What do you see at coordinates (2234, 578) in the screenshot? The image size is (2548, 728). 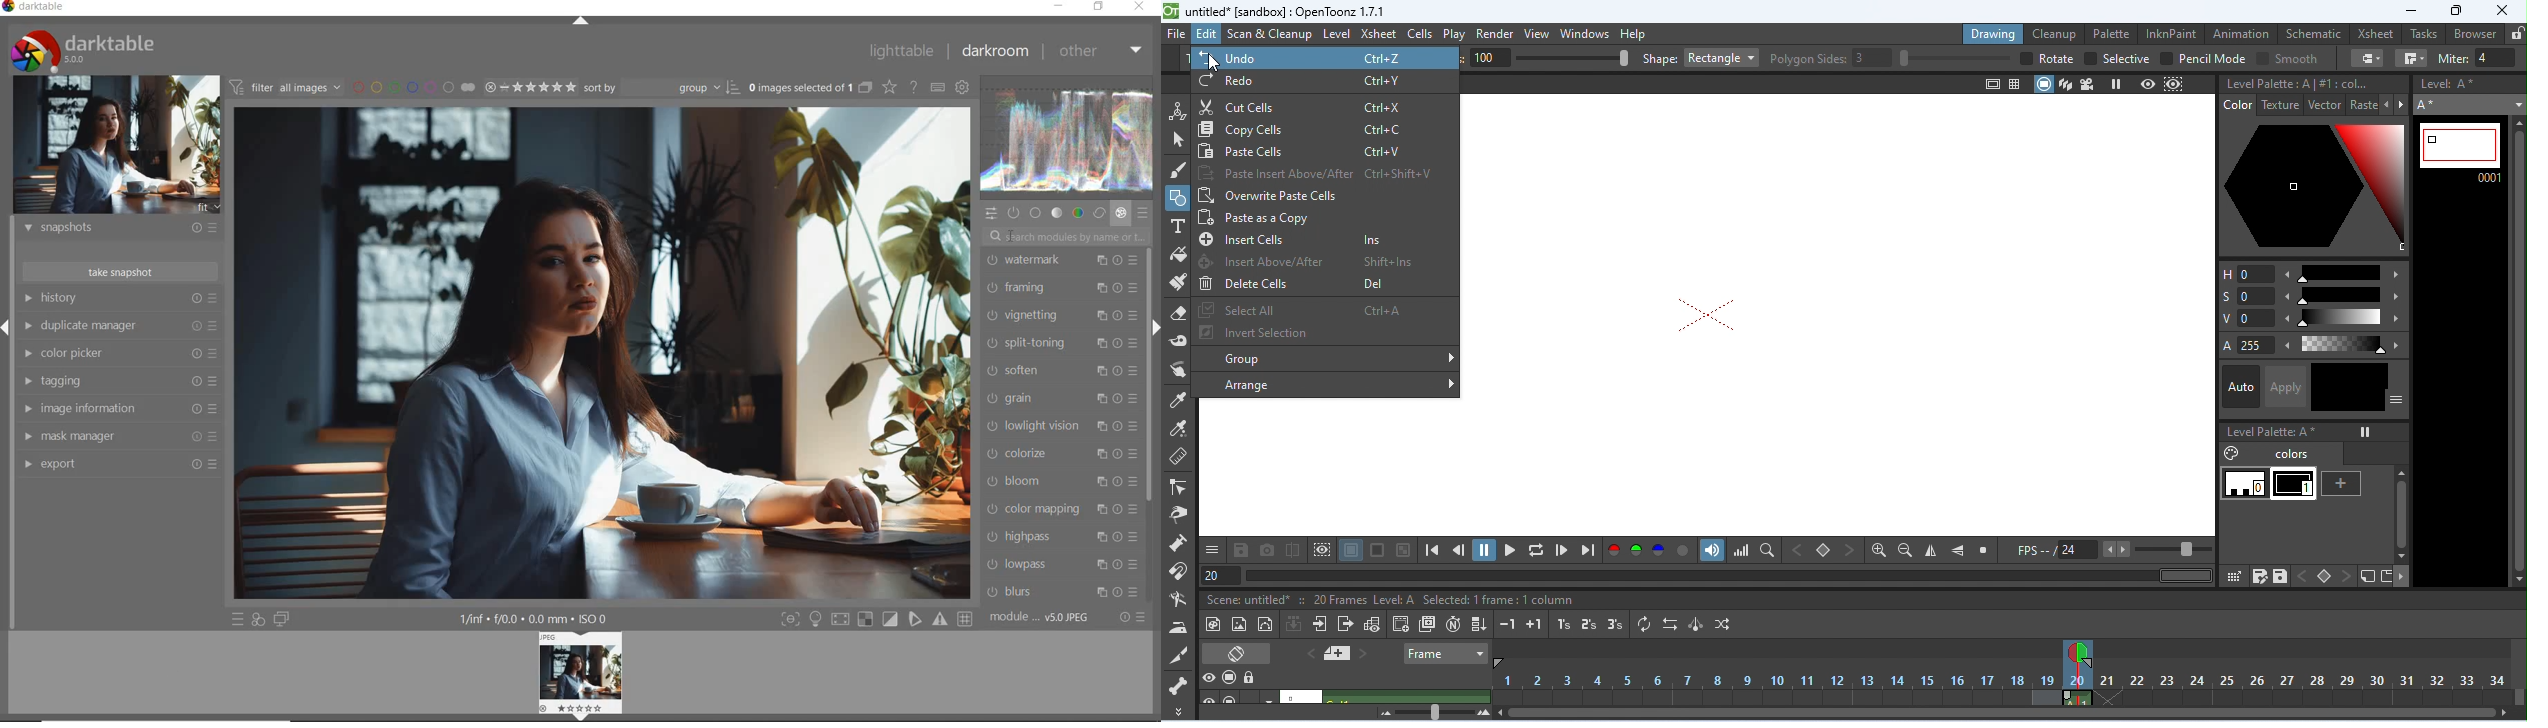 I see `click and drag palette into studio palette` at bounding box center [2234, 578].